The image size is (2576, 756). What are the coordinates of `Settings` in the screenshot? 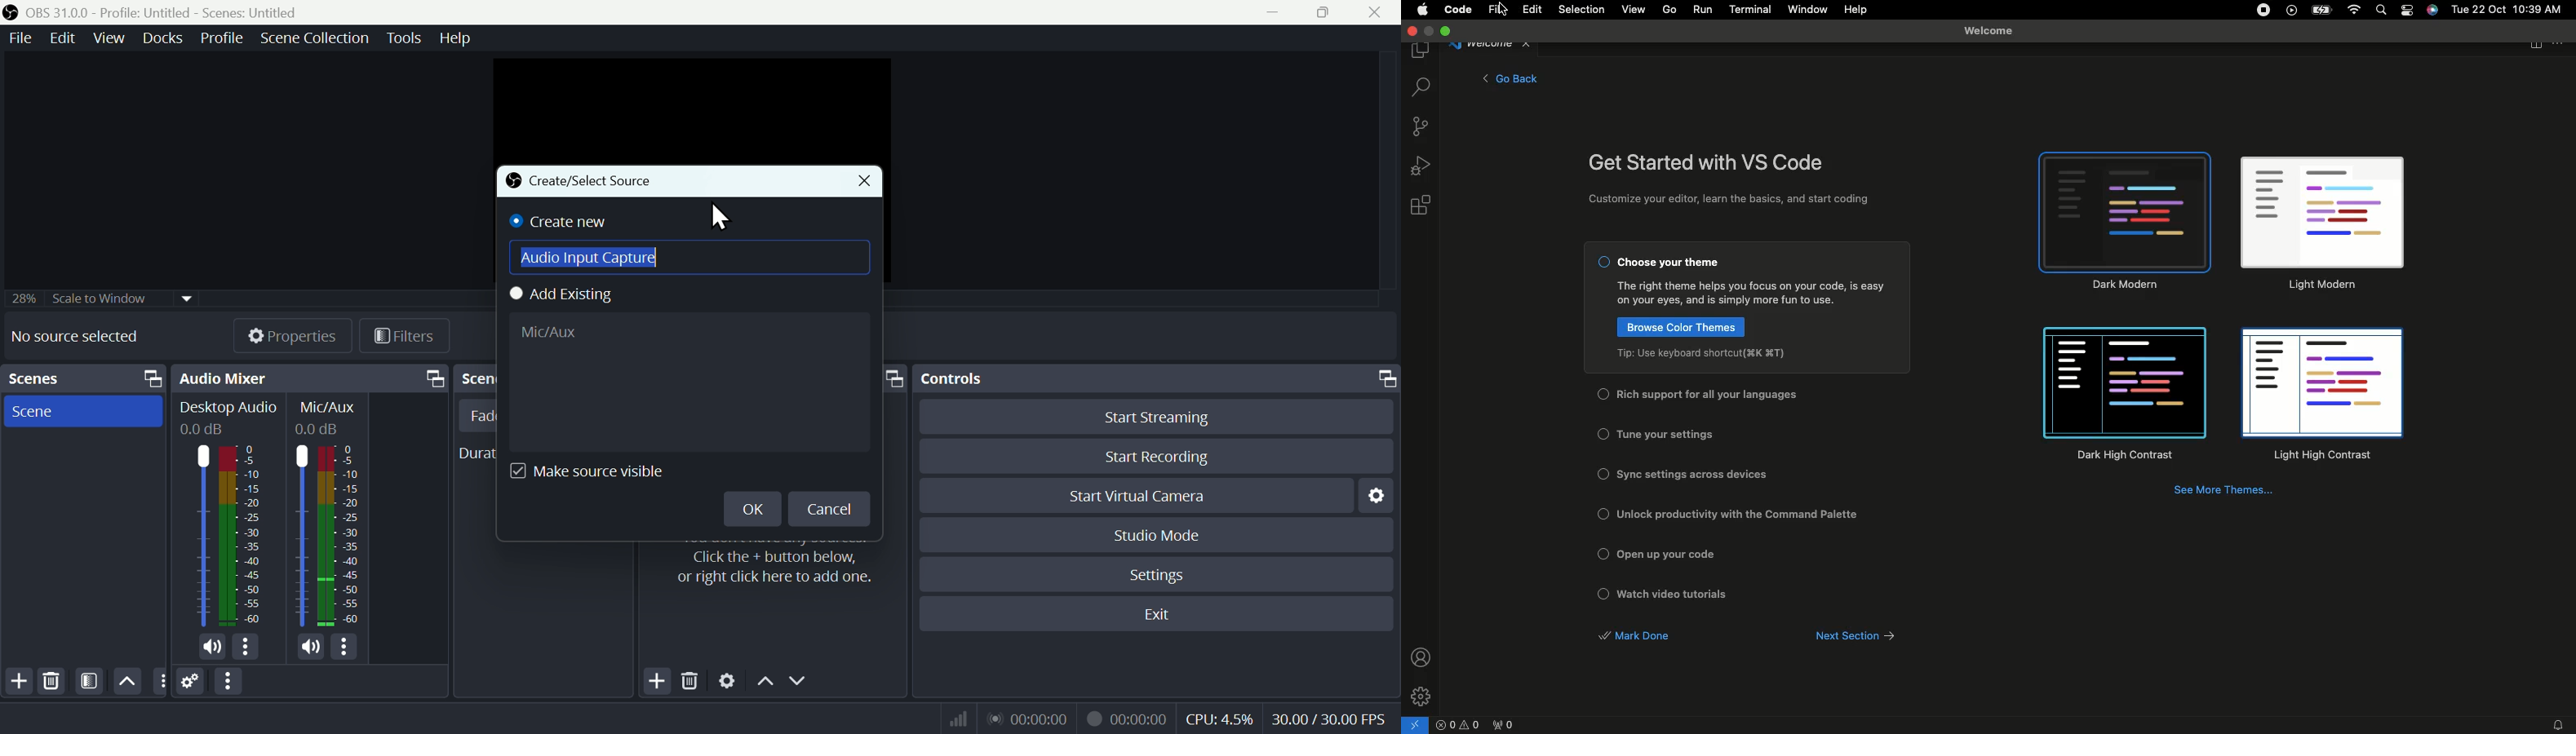 It's located at (191, 682).